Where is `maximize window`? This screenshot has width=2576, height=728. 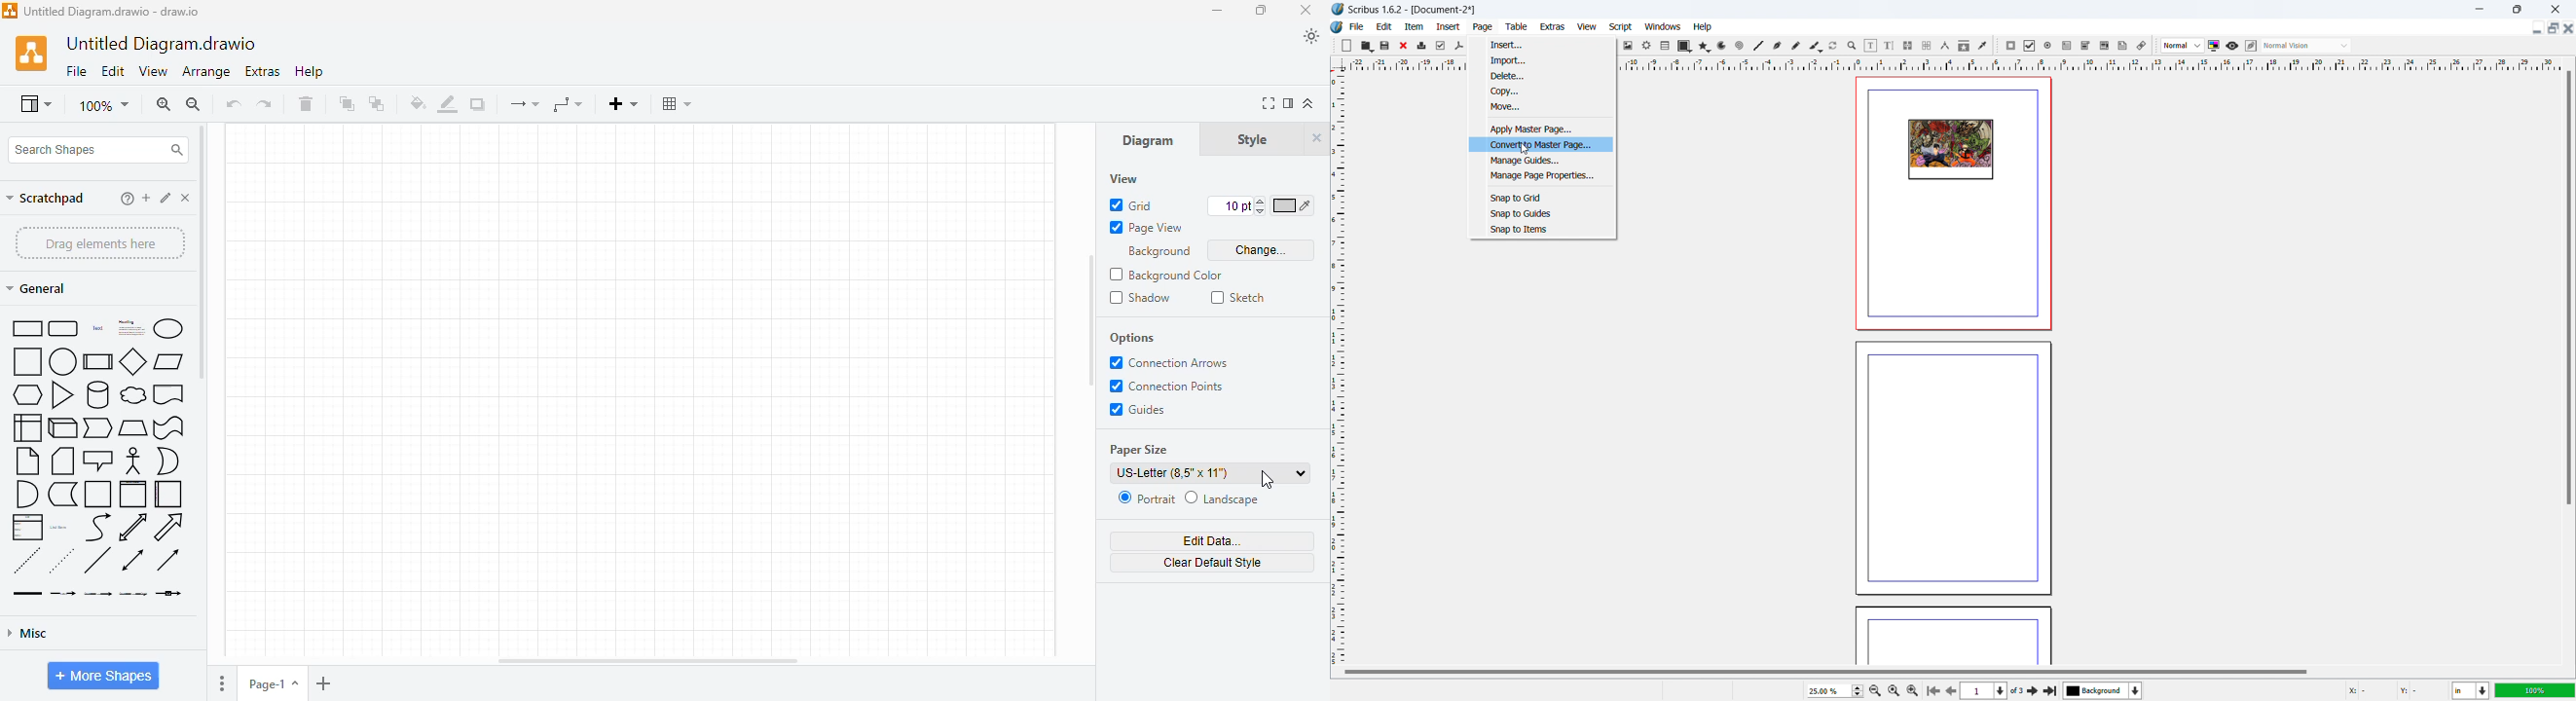
maximize window is located at coordinates (2516, 9).